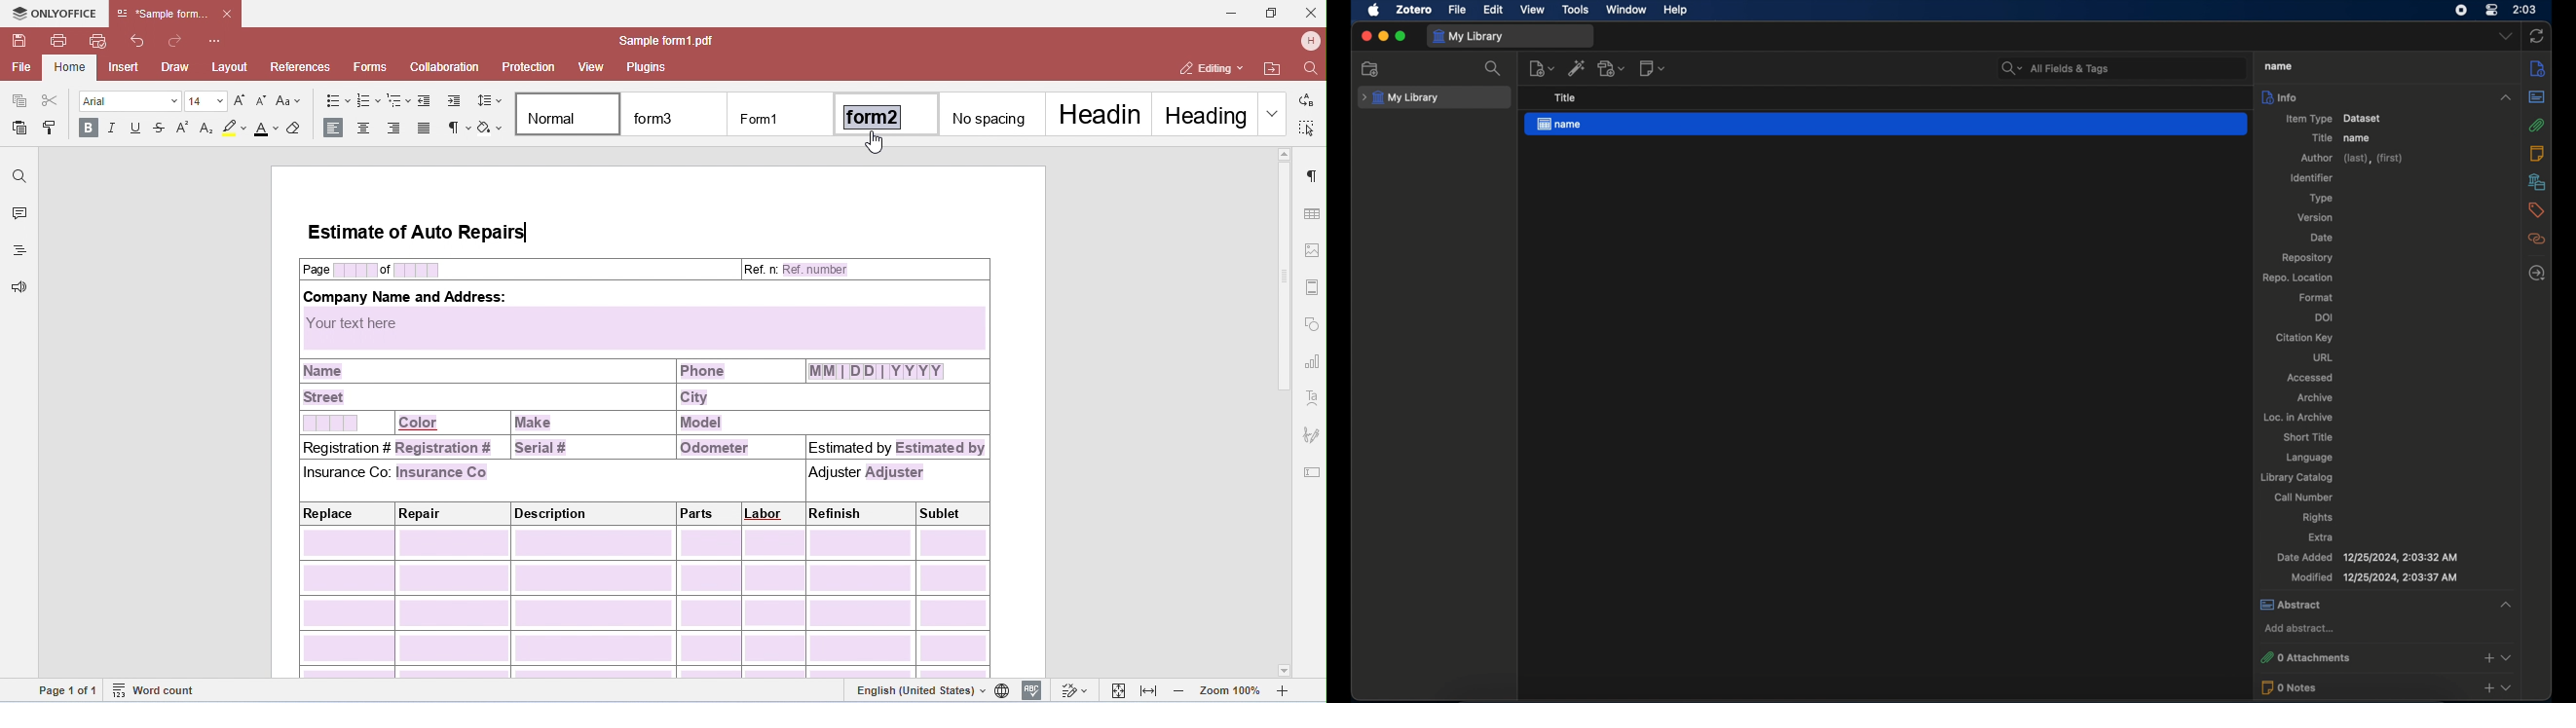 The image size is (2576, 728). Describe the element at coordinates (2310, 437) in the screenshot. I see `short title` at that location.